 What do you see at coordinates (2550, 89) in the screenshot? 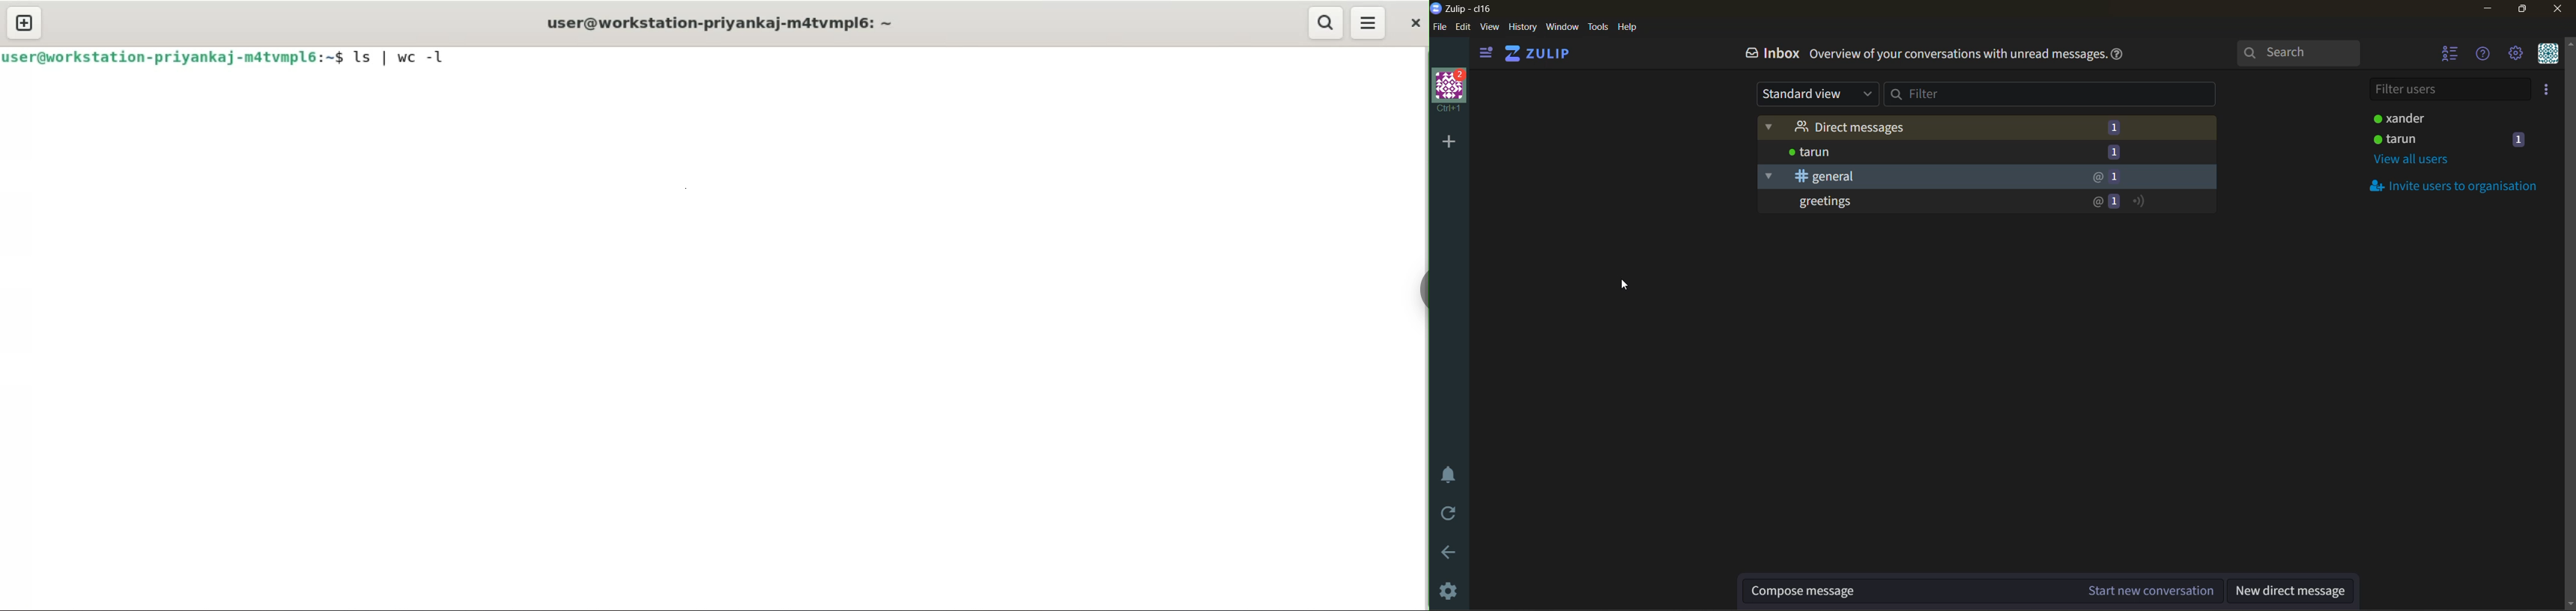
I see `invite users to organisation` at bounding box center [2550, 89].